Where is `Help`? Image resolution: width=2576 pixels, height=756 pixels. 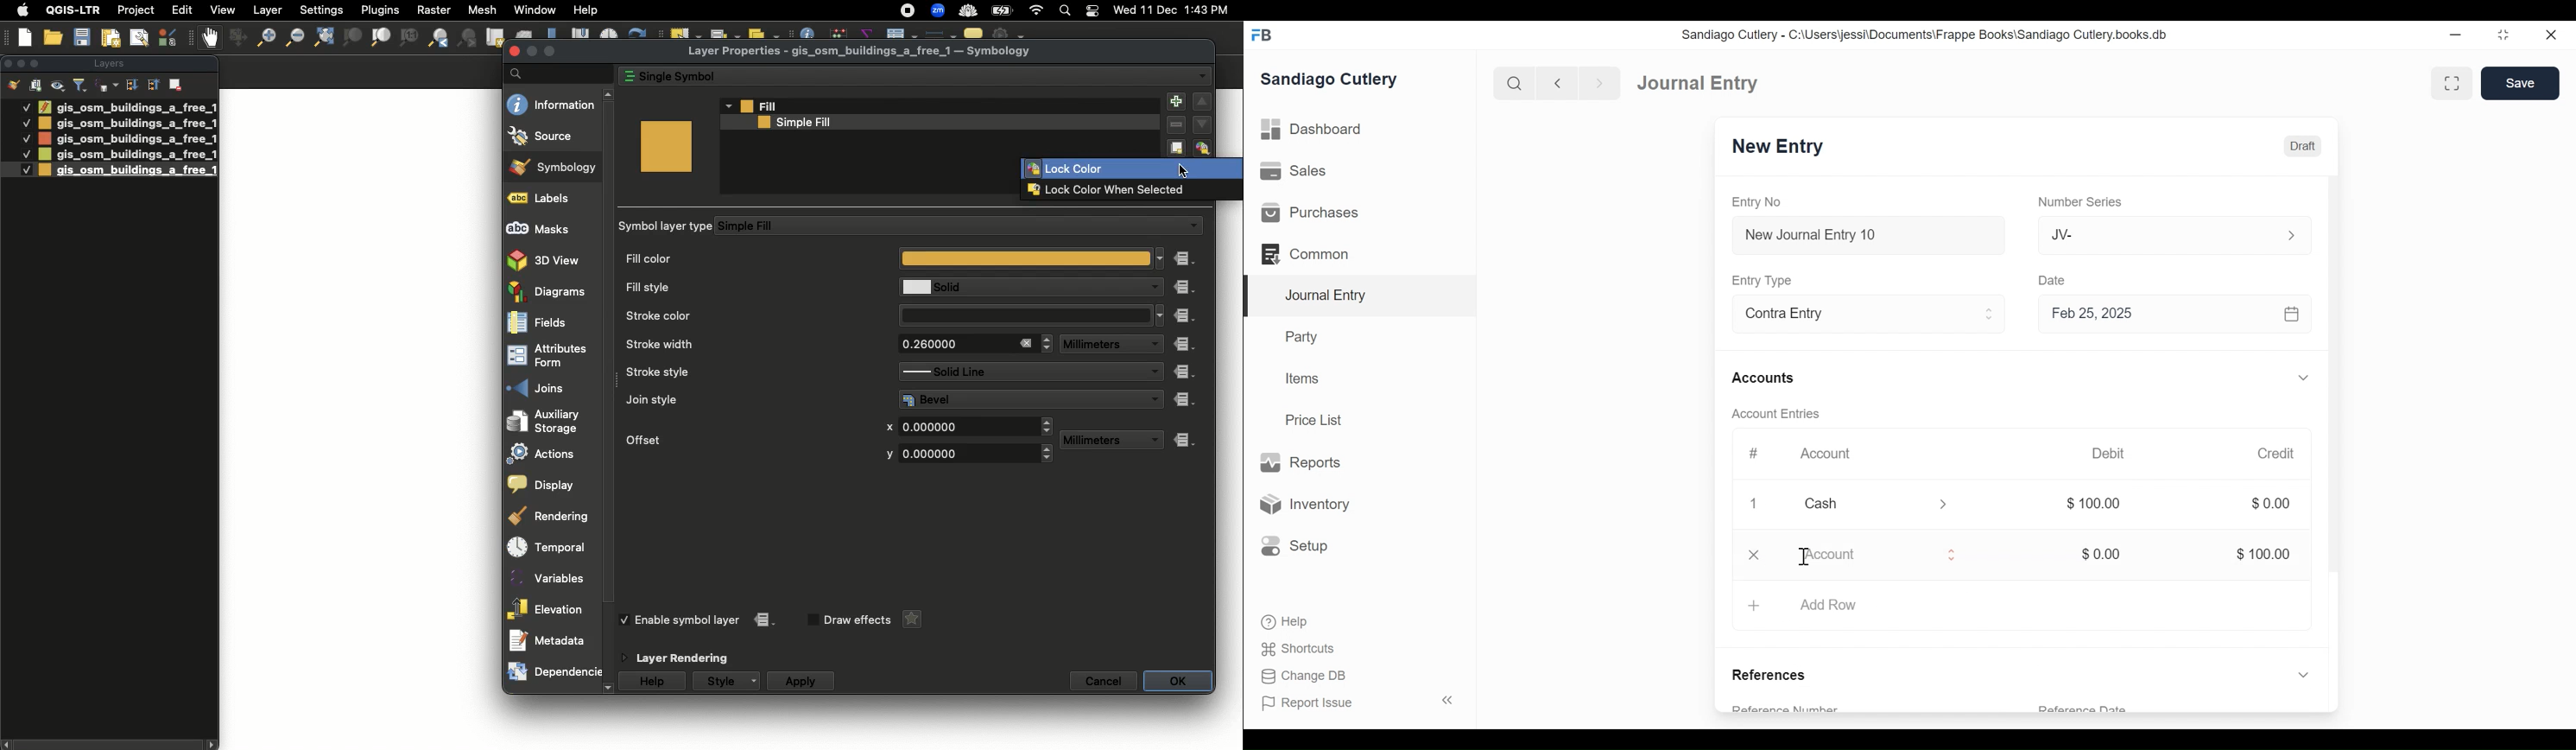 Help is located at coordinates (654, 682).